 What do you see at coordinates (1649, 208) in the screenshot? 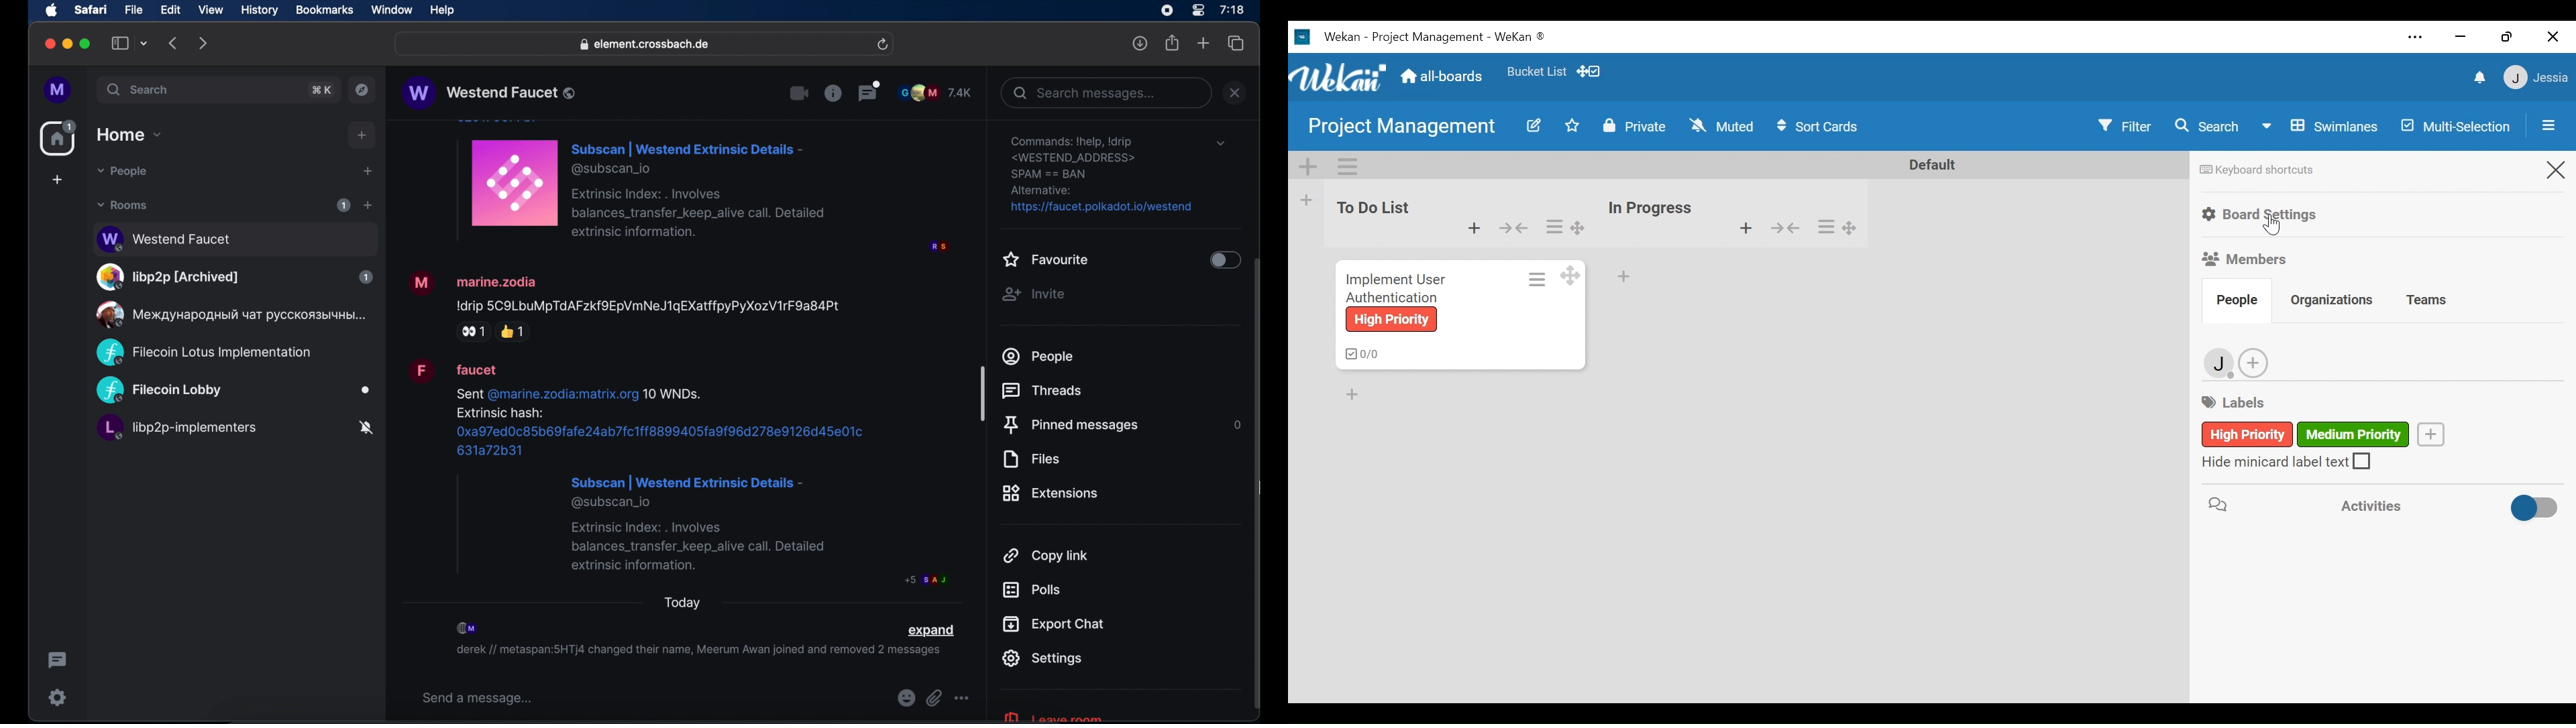
I see `list Name` at bounding box center [1649, 208].